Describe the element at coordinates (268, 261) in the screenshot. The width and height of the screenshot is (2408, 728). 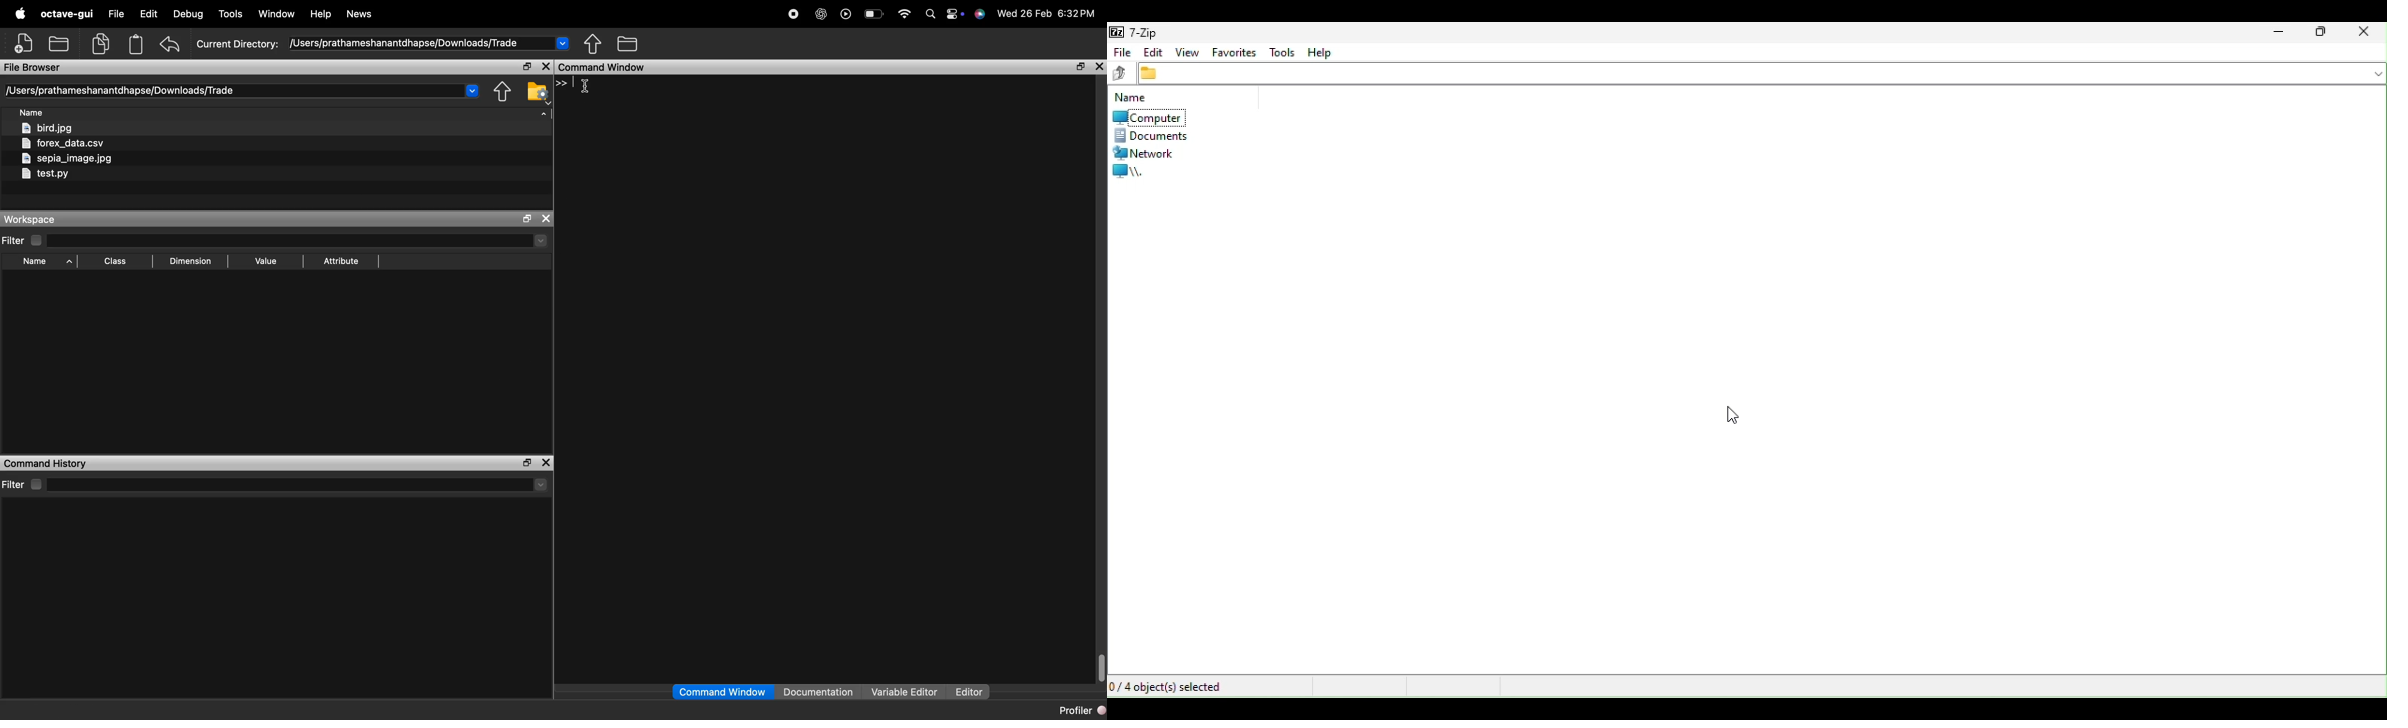
I see `value` at that location.